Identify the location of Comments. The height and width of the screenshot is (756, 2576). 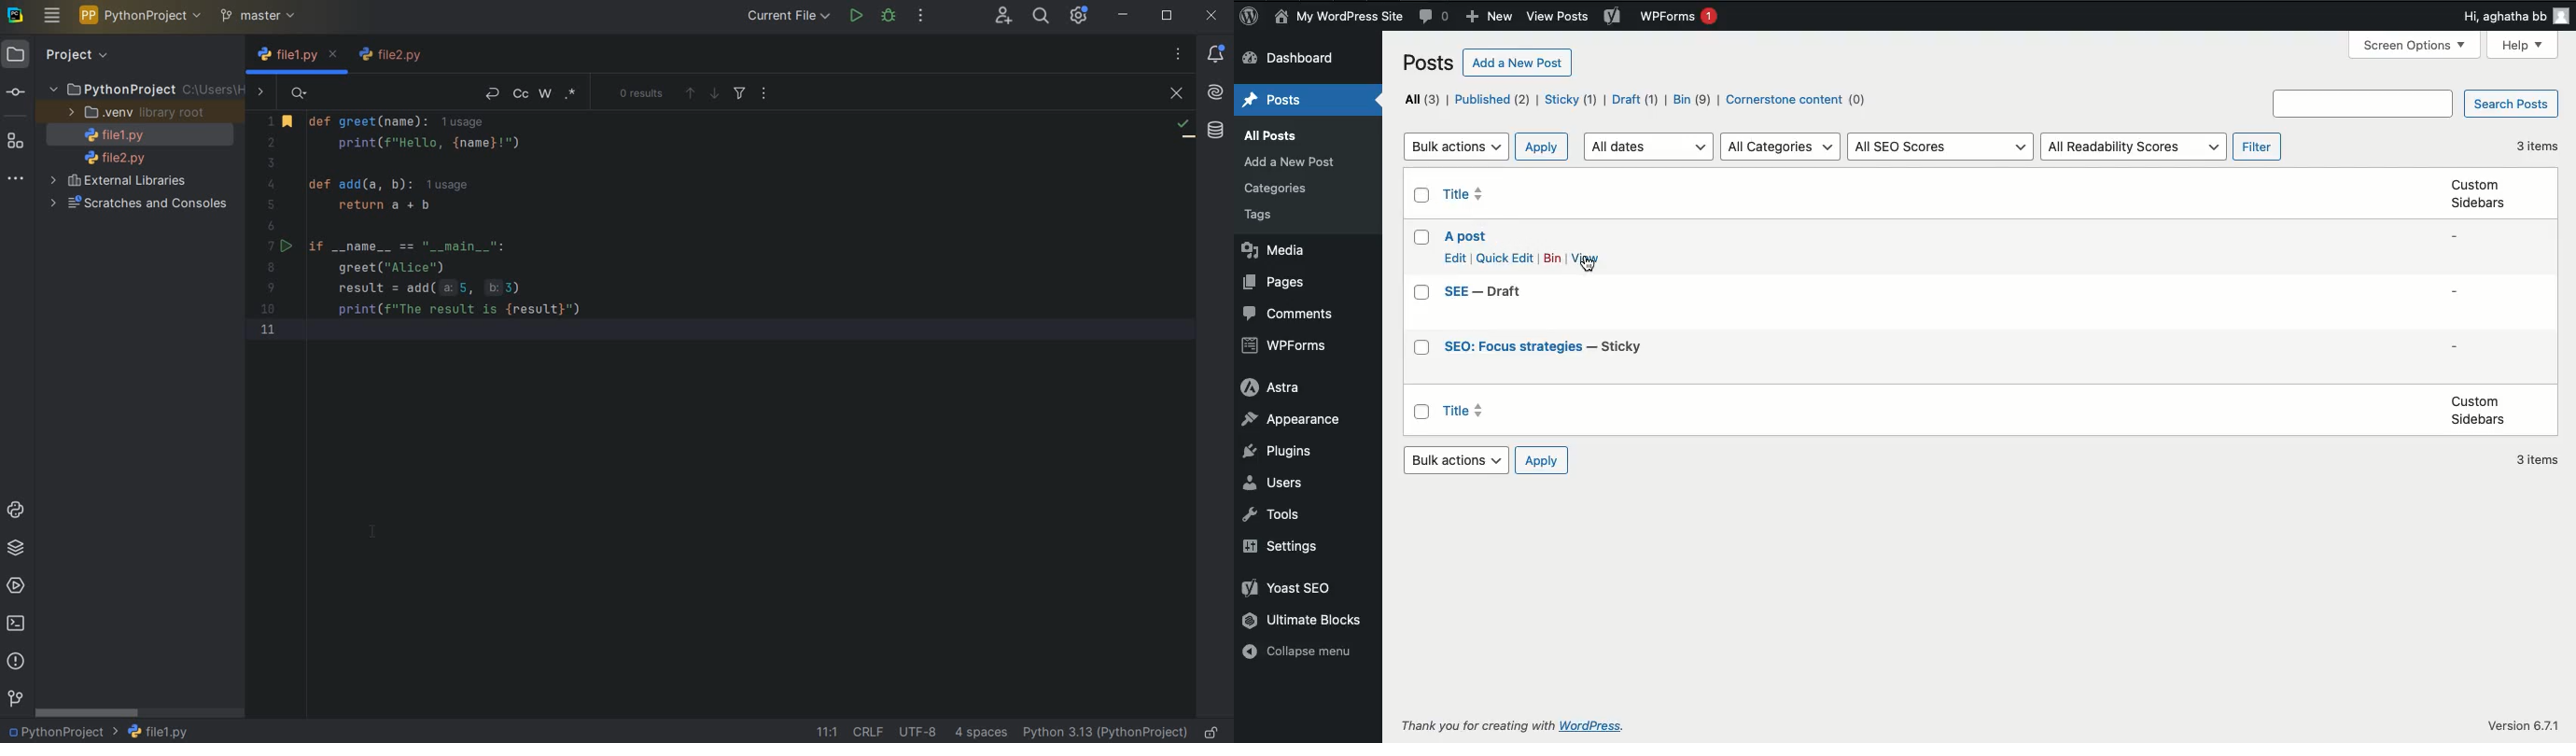
(1288, 312).